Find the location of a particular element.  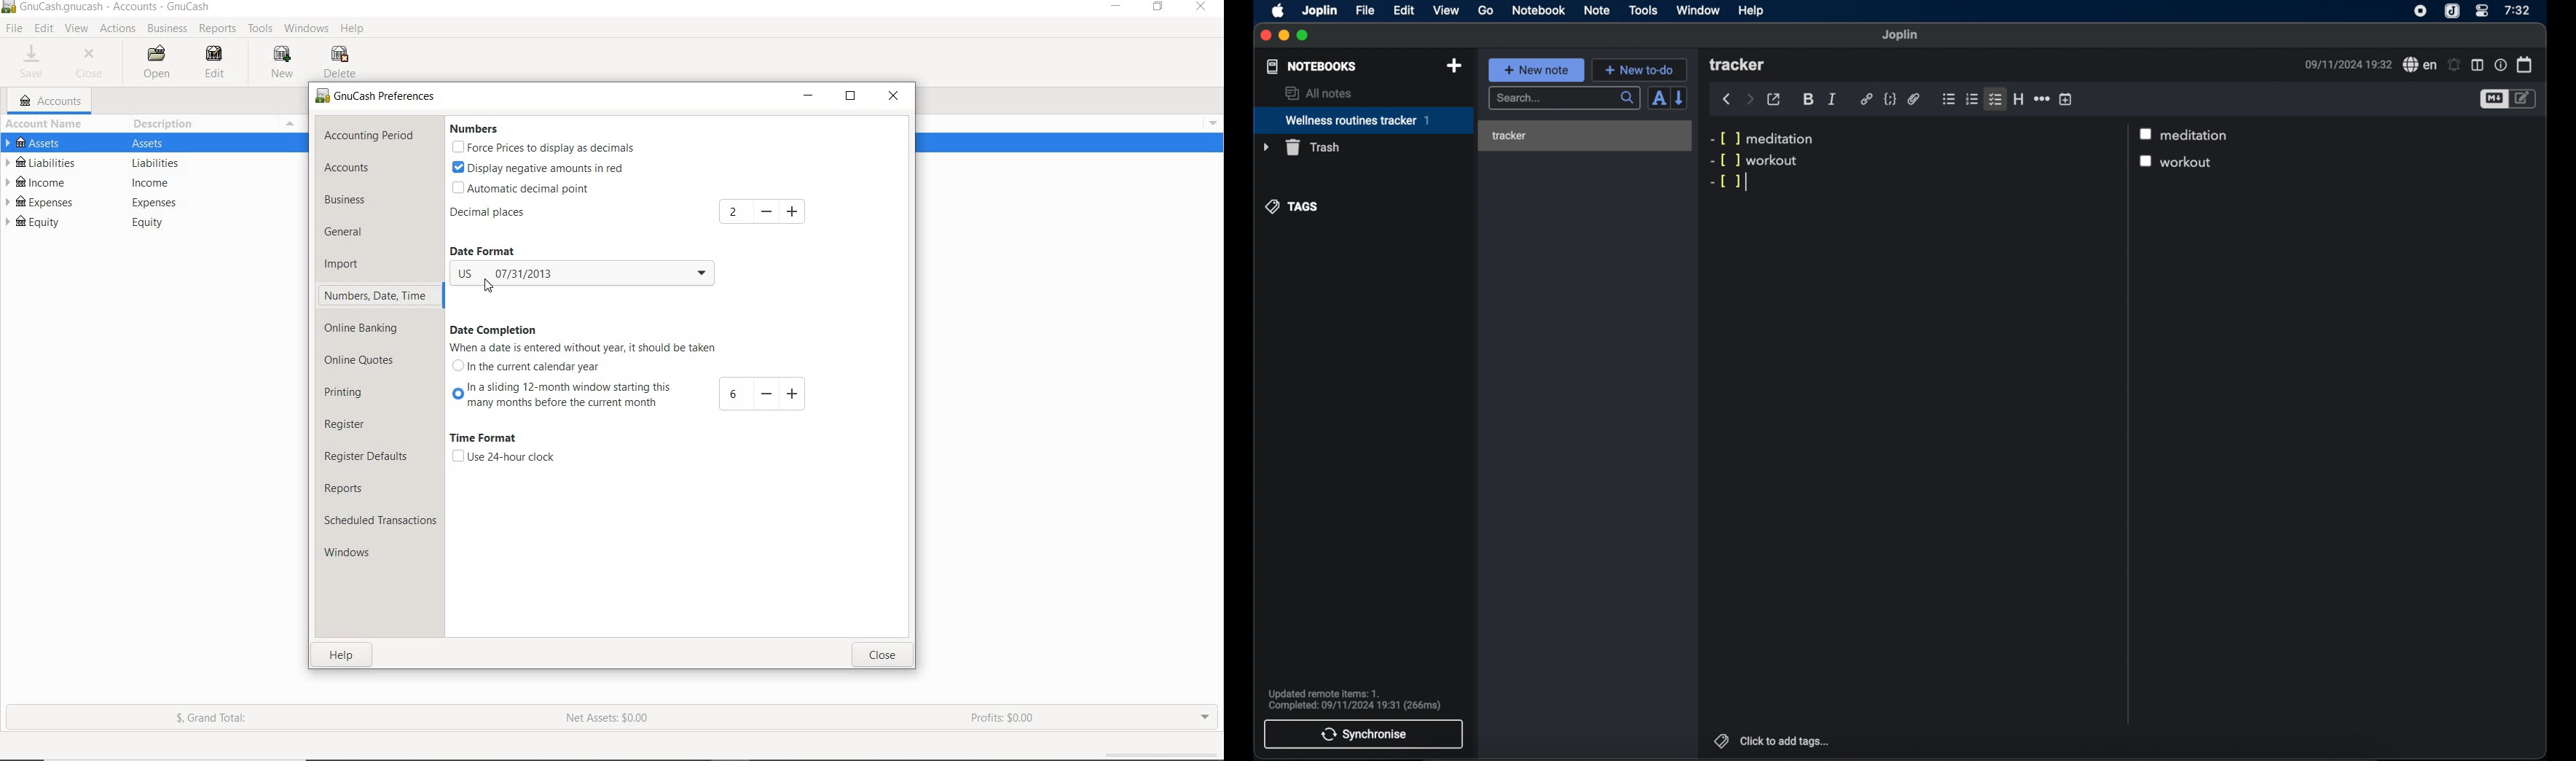

HELP is located at coordinates (353, 29).